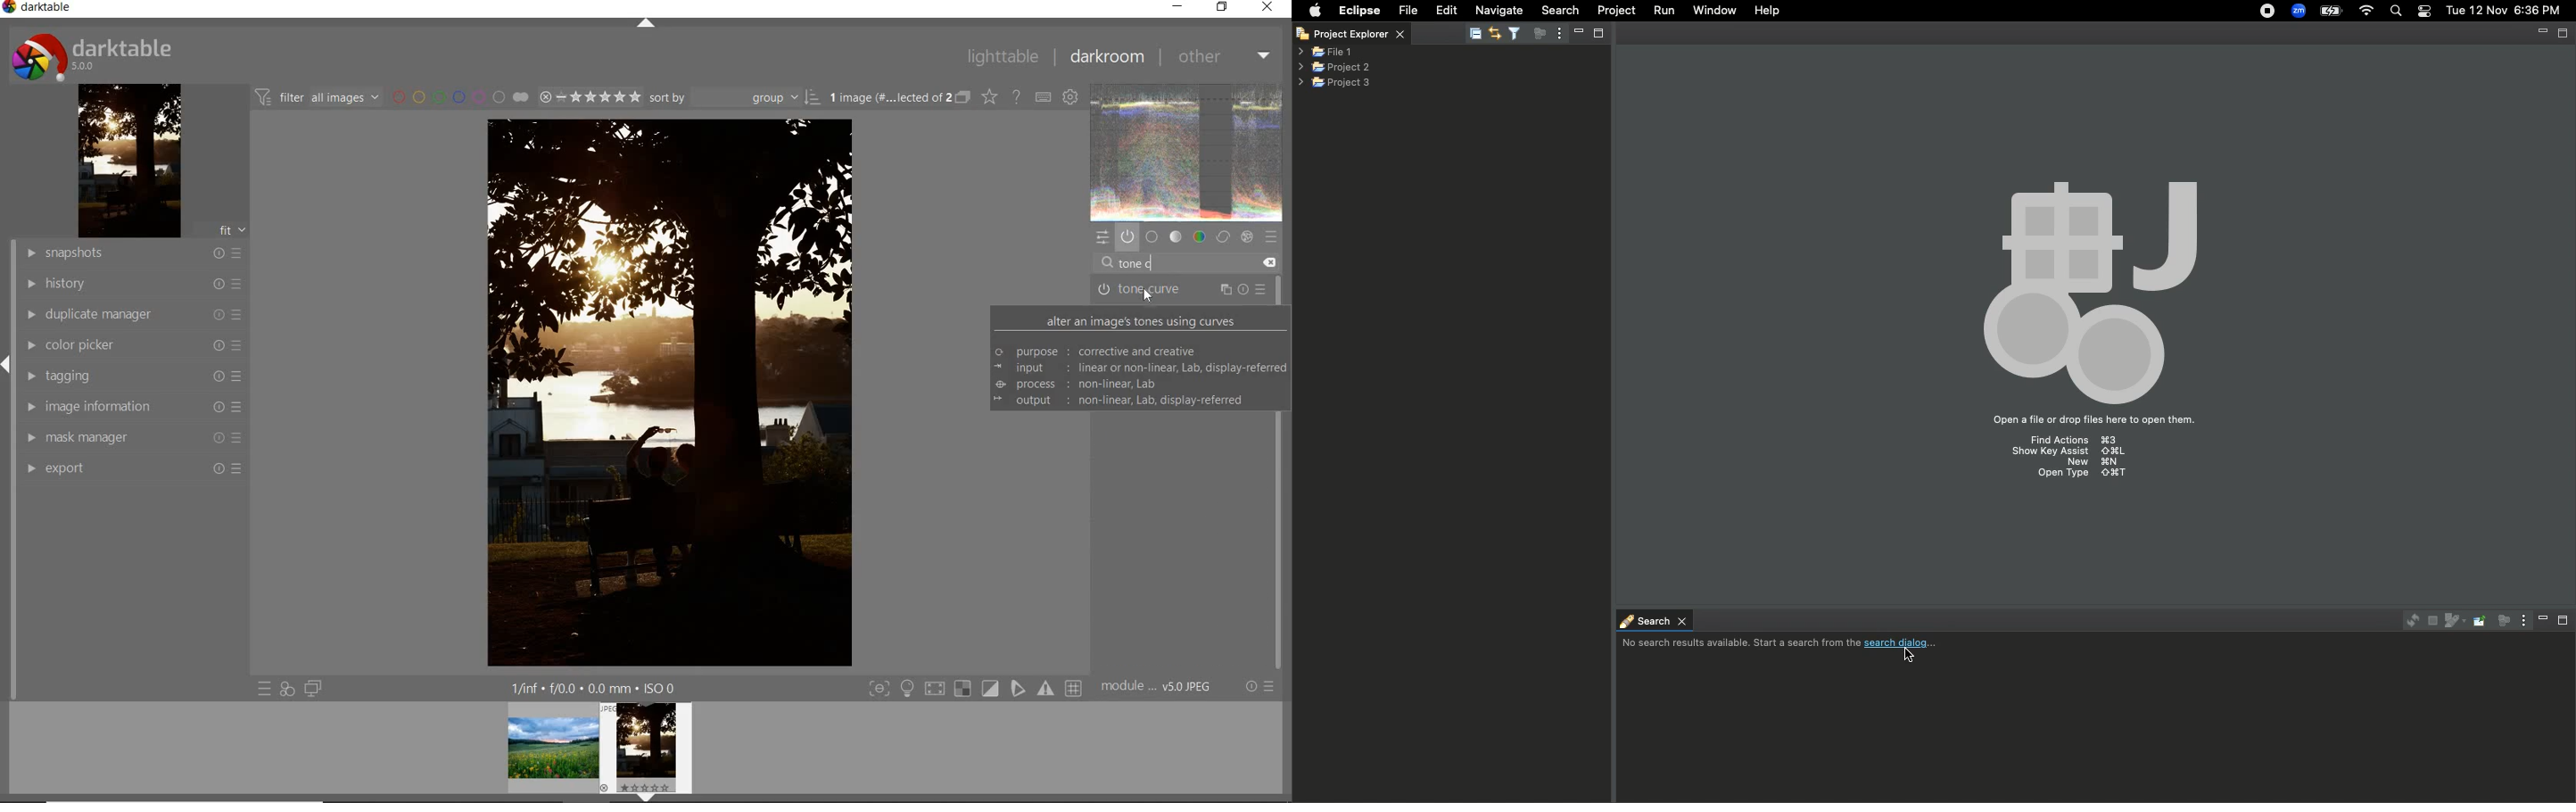 This screenshot has width=2576, height=812. Describe the element at coordinates (1268, 8) in the screenshot. I see `close` at that location.